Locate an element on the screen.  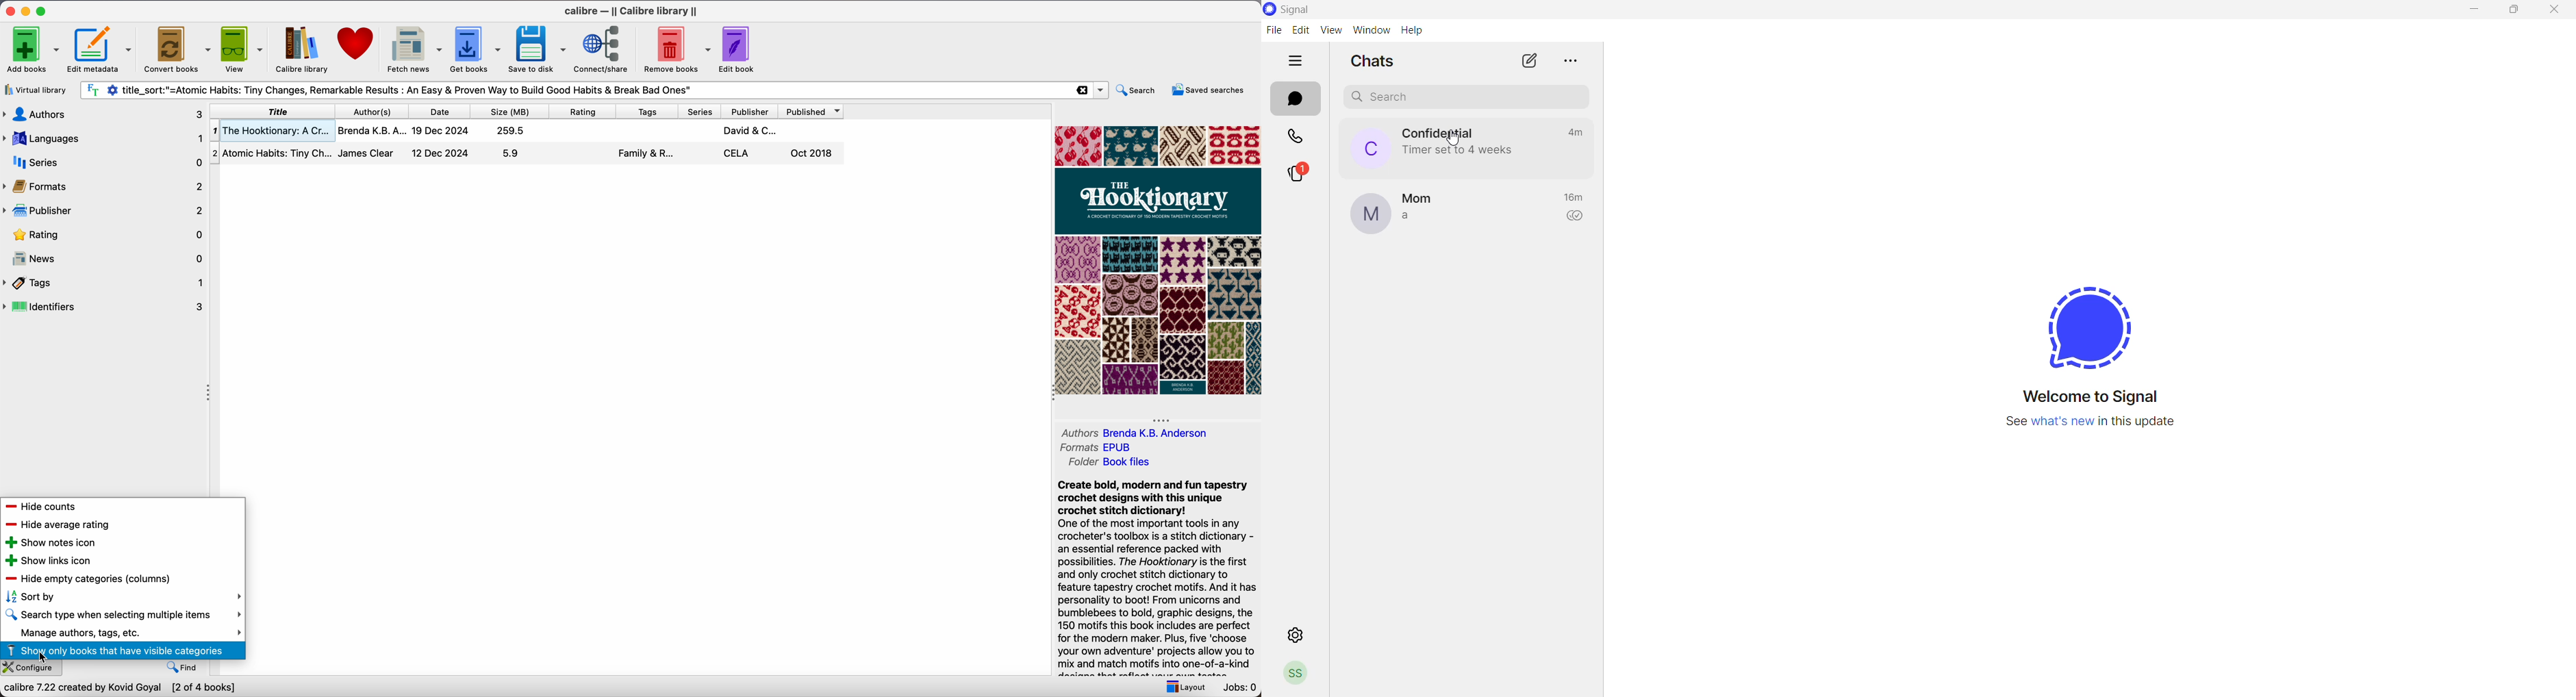
edit book is located at coordinates (741, 49).